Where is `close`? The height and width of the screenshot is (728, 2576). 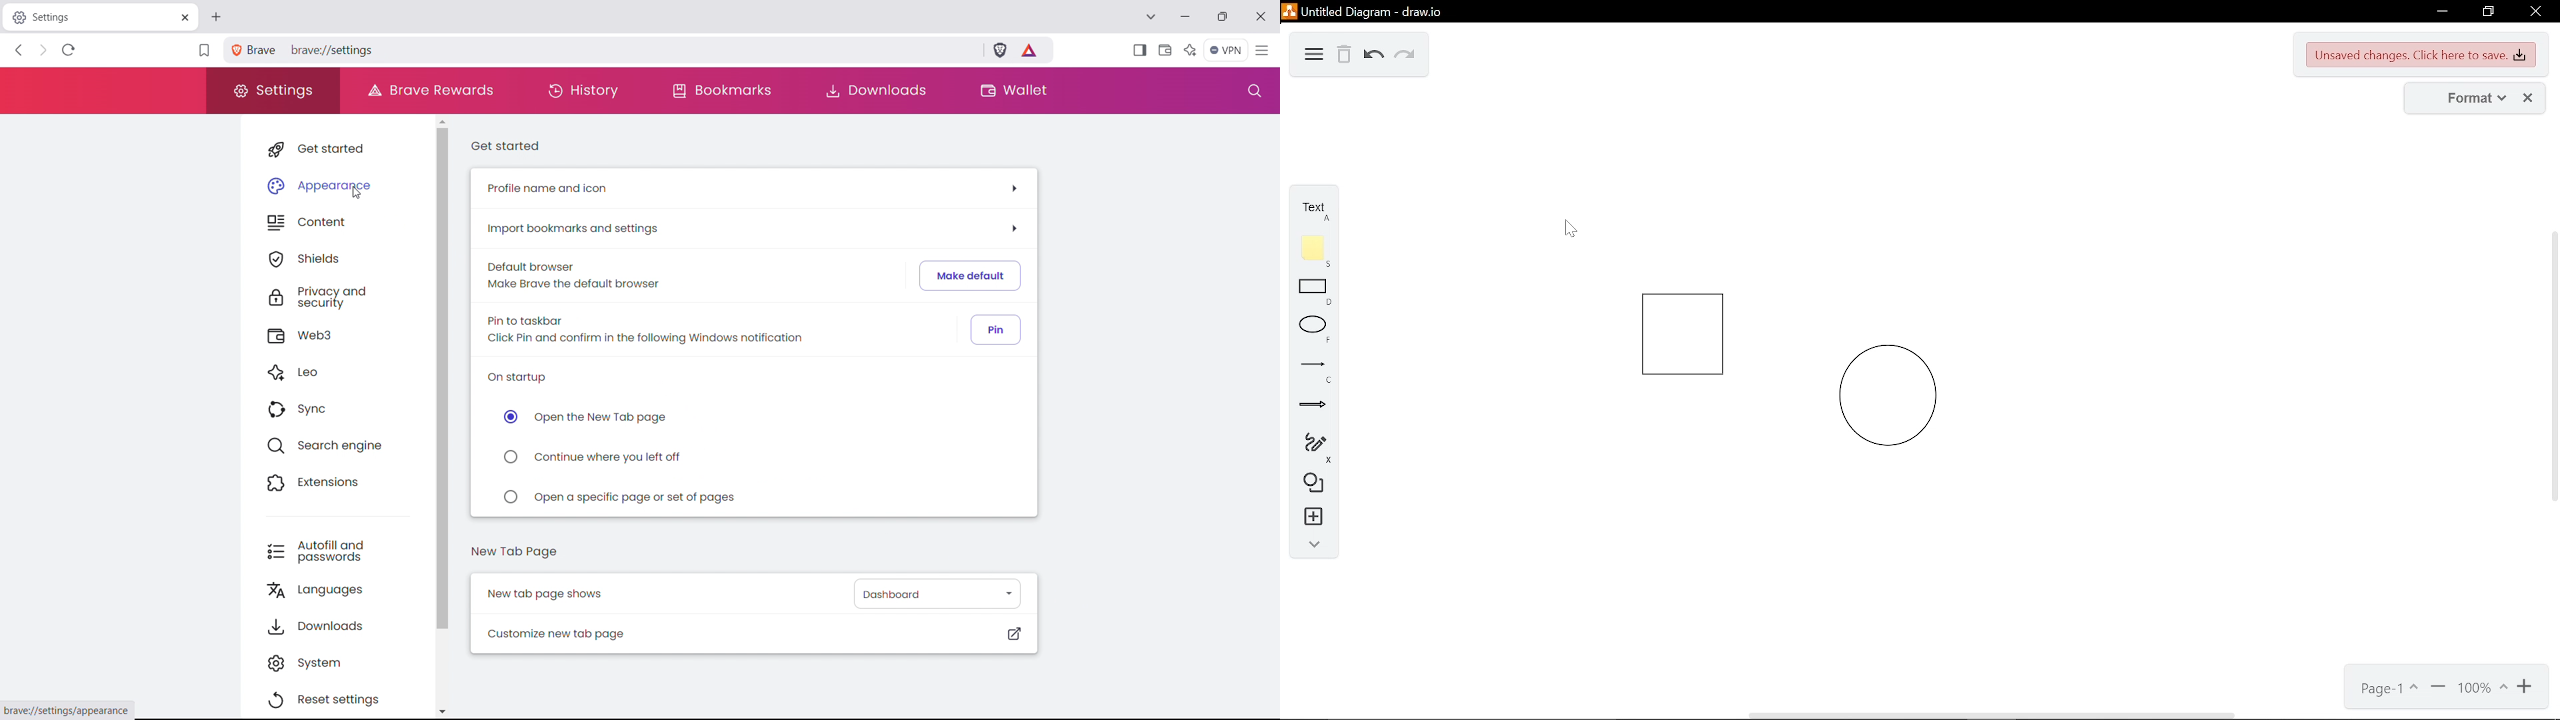 close is located at coordinates (2537, 13).